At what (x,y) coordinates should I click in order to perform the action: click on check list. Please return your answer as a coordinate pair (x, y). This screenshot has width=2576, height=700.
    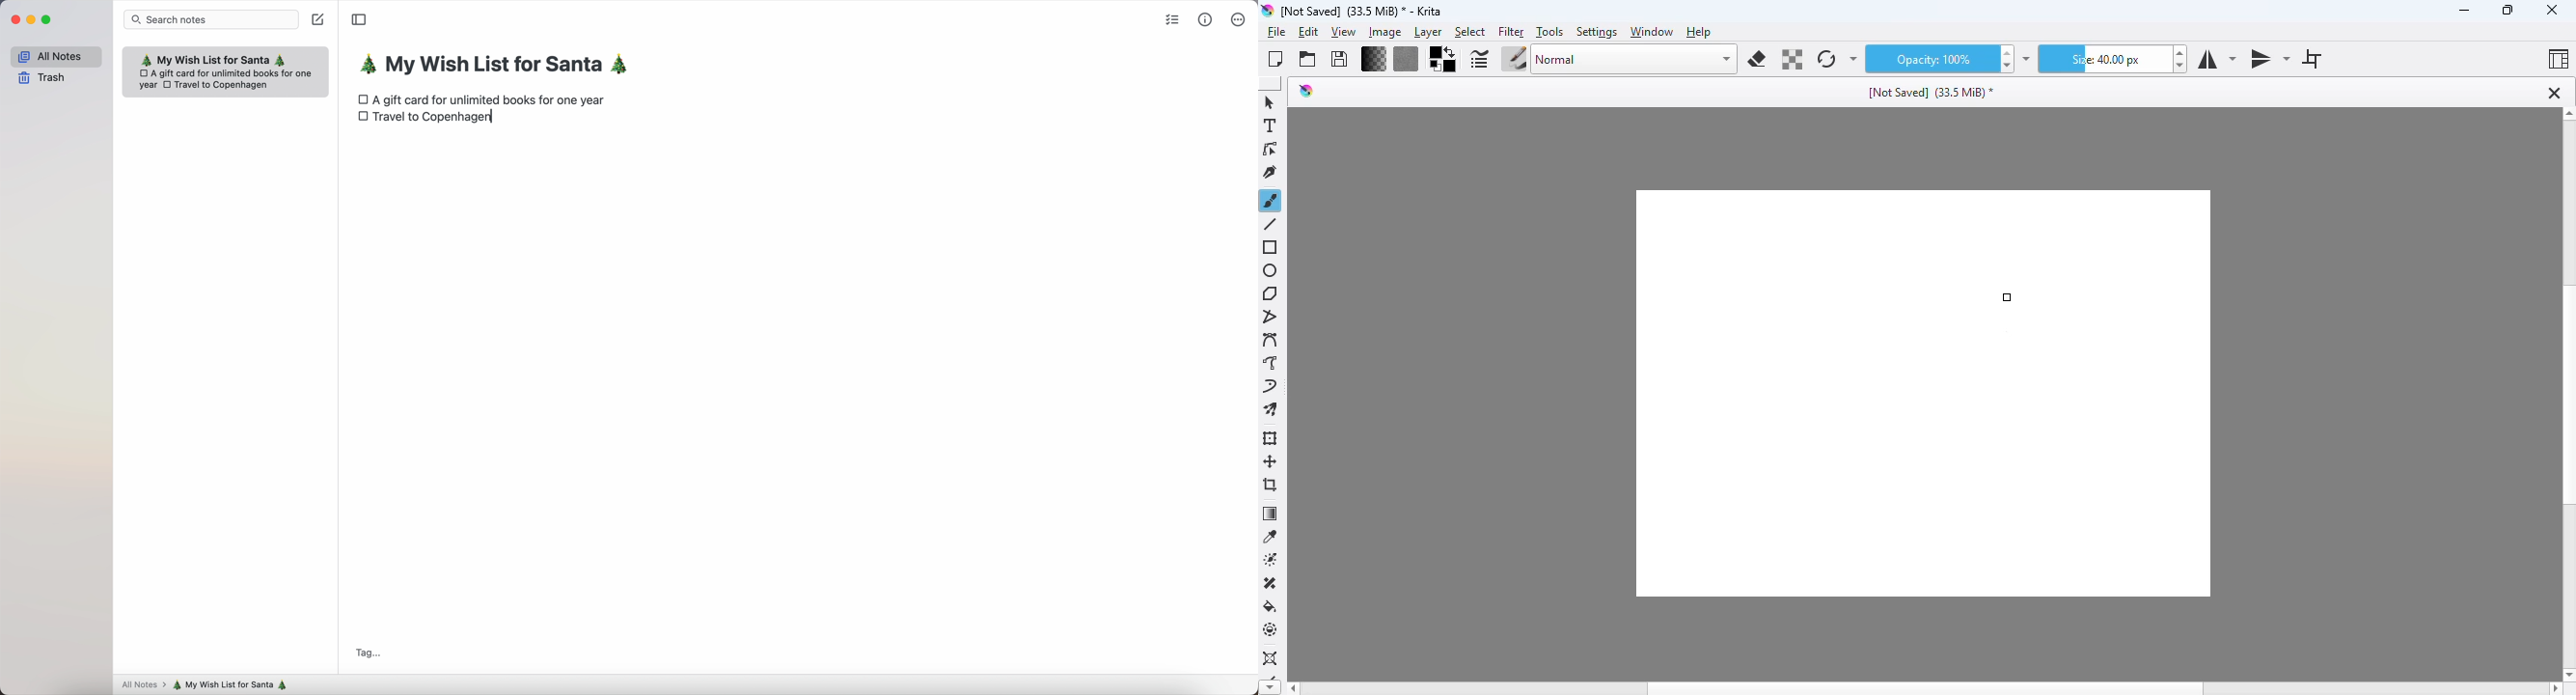
    Looking at the image, I should click on (1174, 20).